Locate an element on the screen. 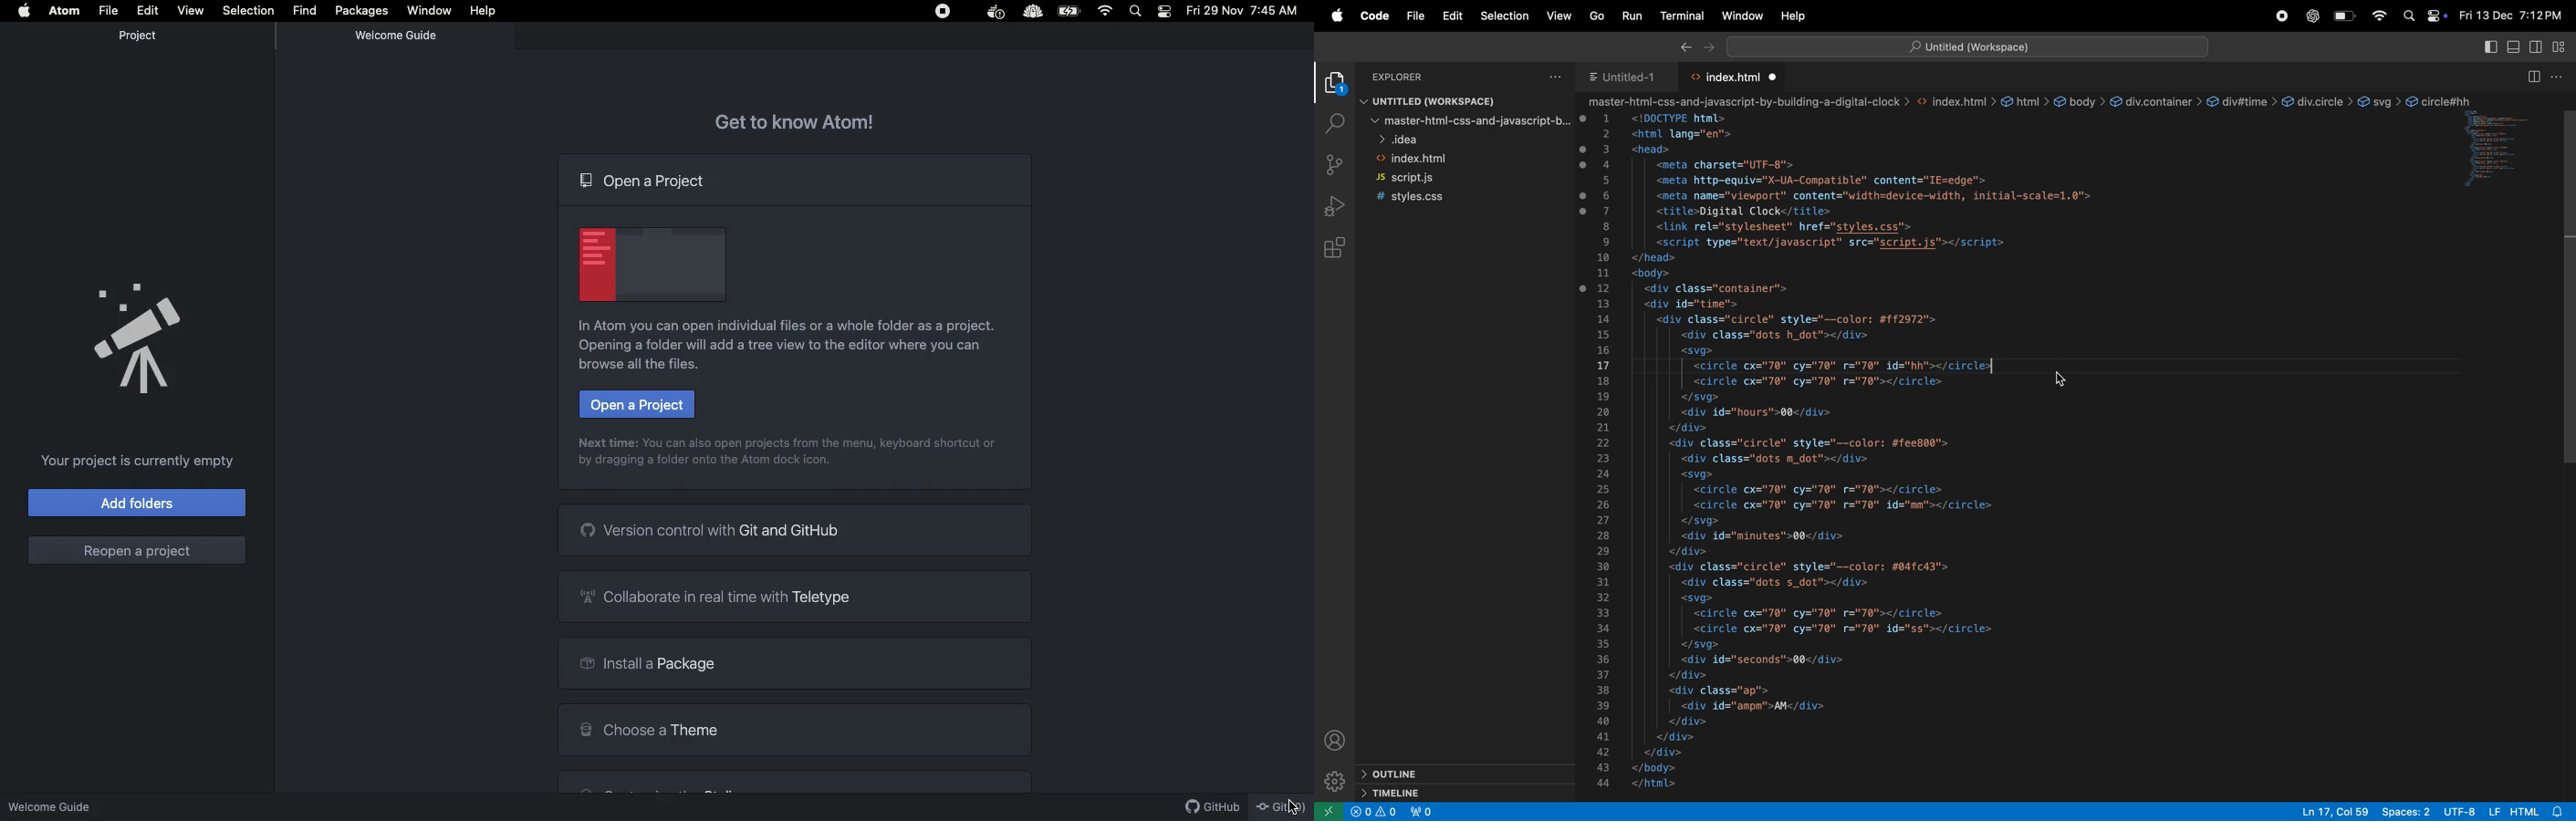 This screenshot has width=2576, height=840. back ward is located at coordinates (1684, 48).